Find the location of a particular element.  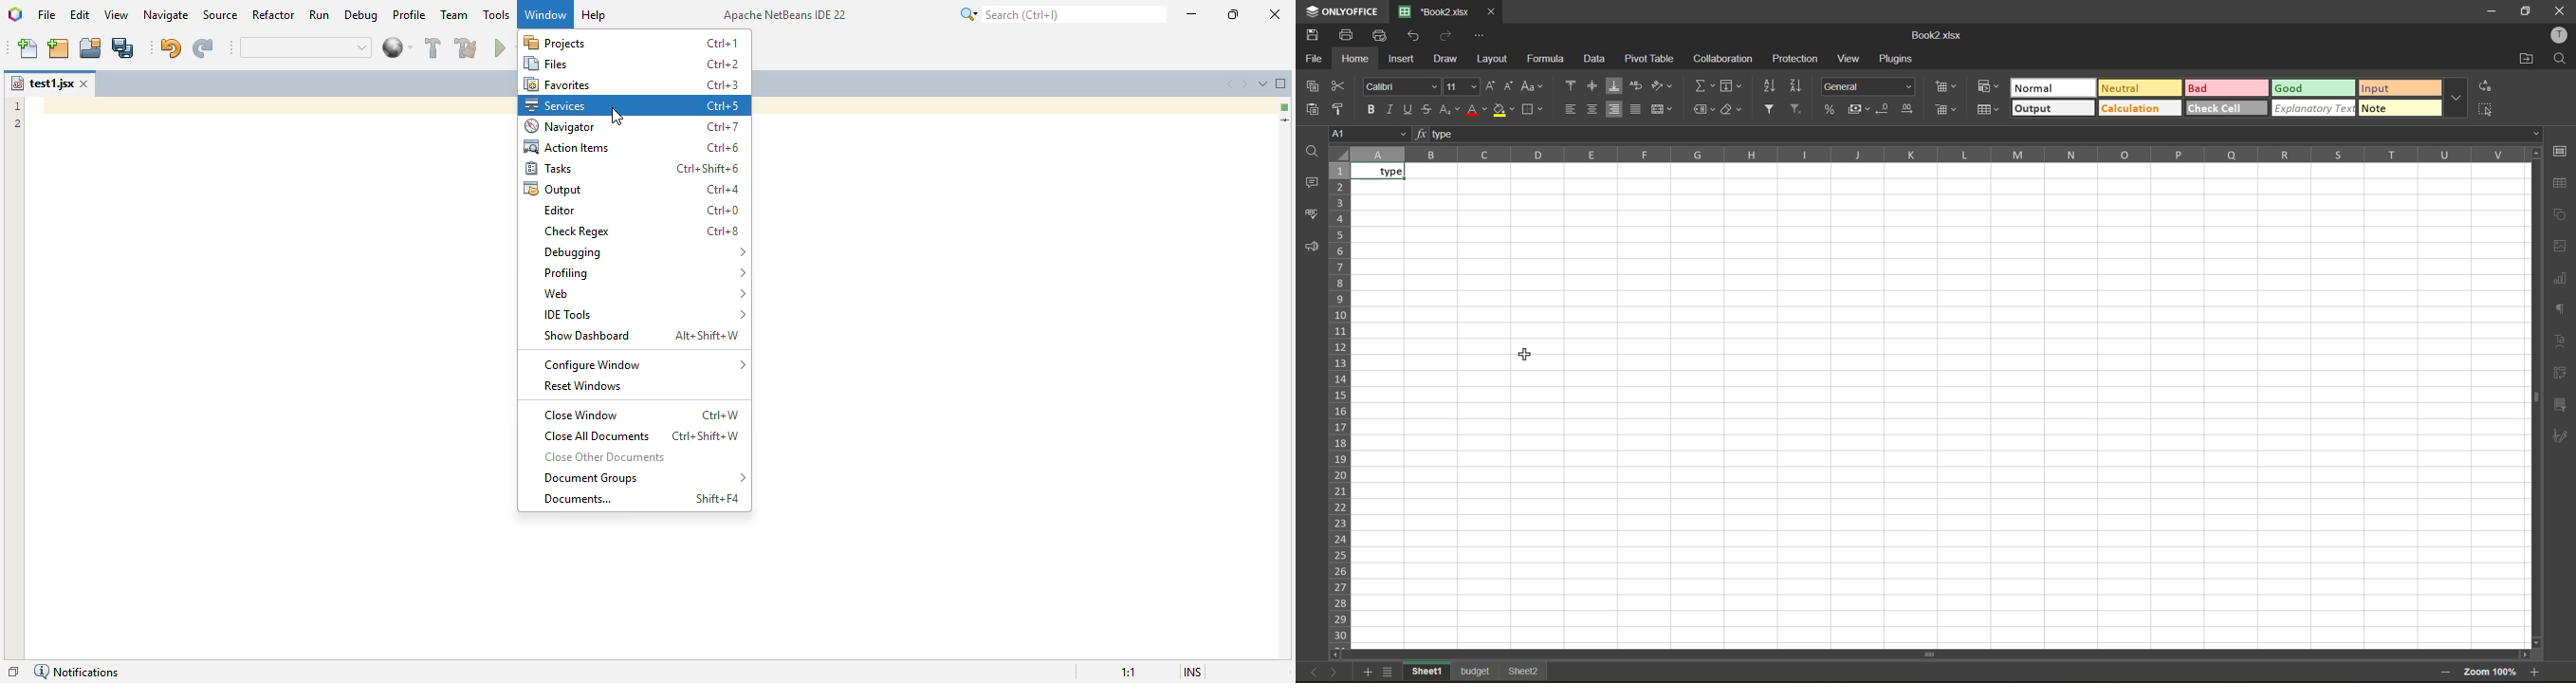

zoom factor is located at coordinates (2489, 673).